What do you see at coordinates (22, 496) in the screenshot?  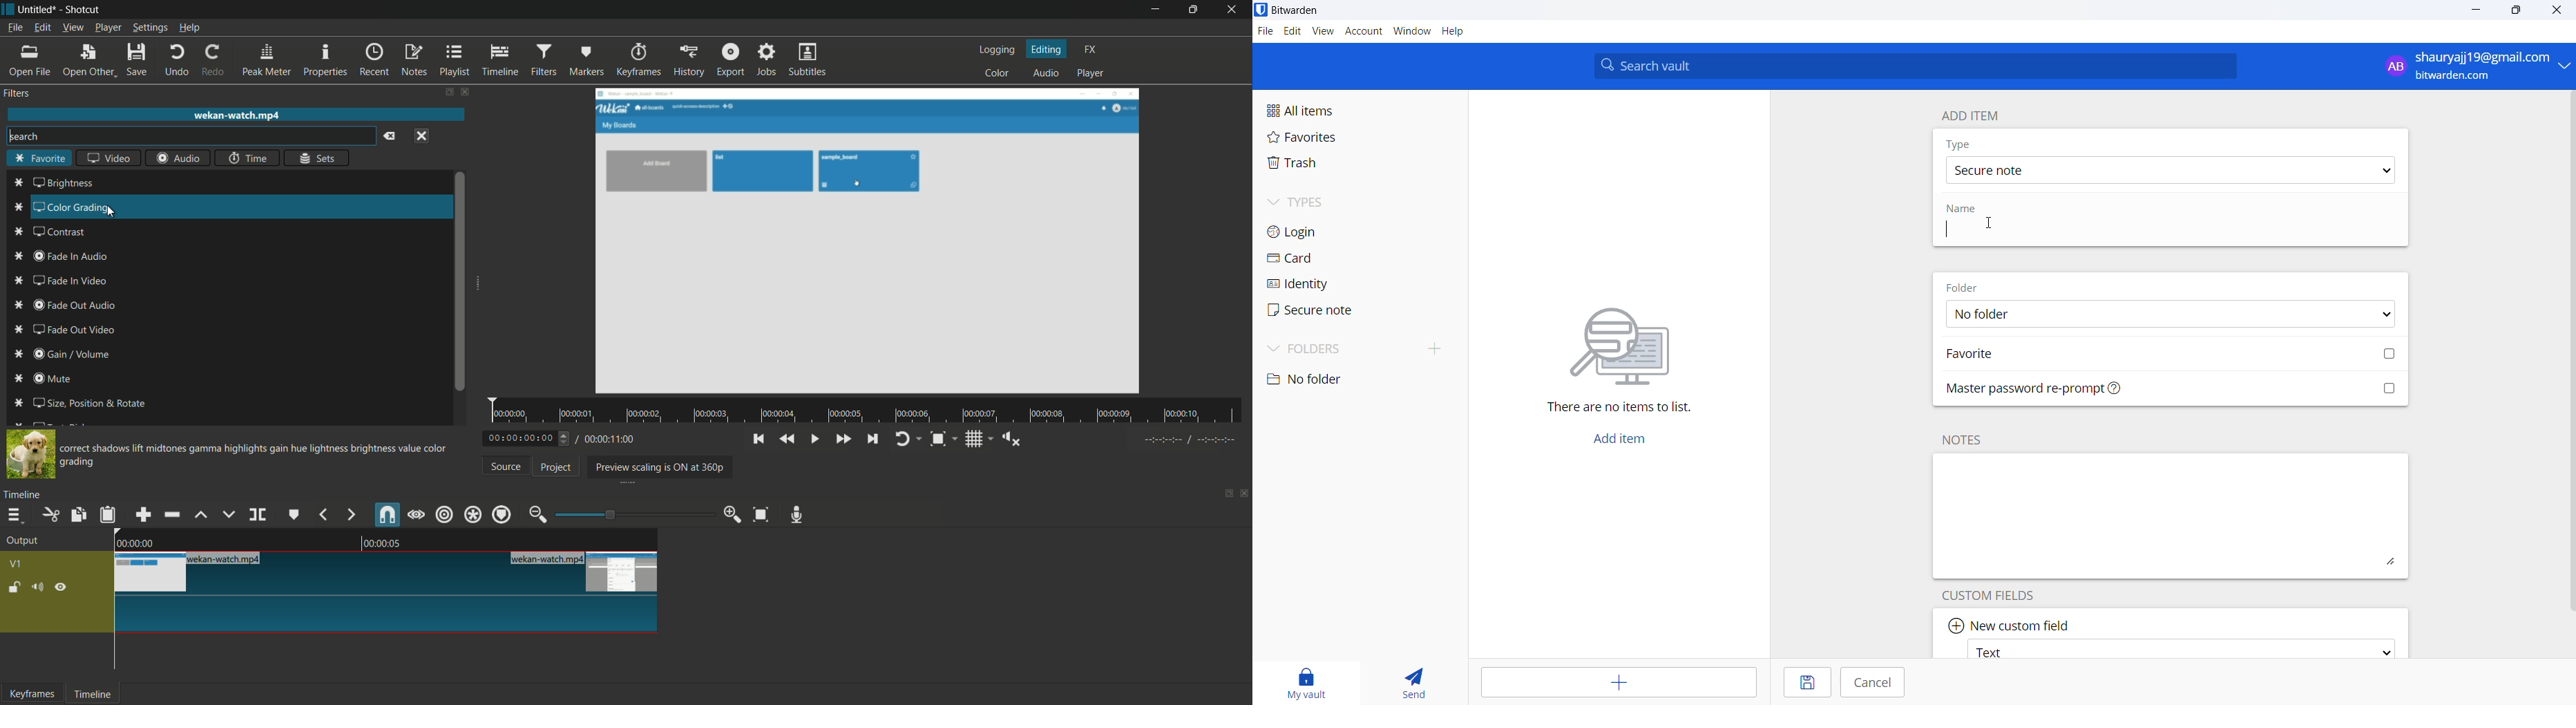 I see `timeline` at bounding box center [22, 496].